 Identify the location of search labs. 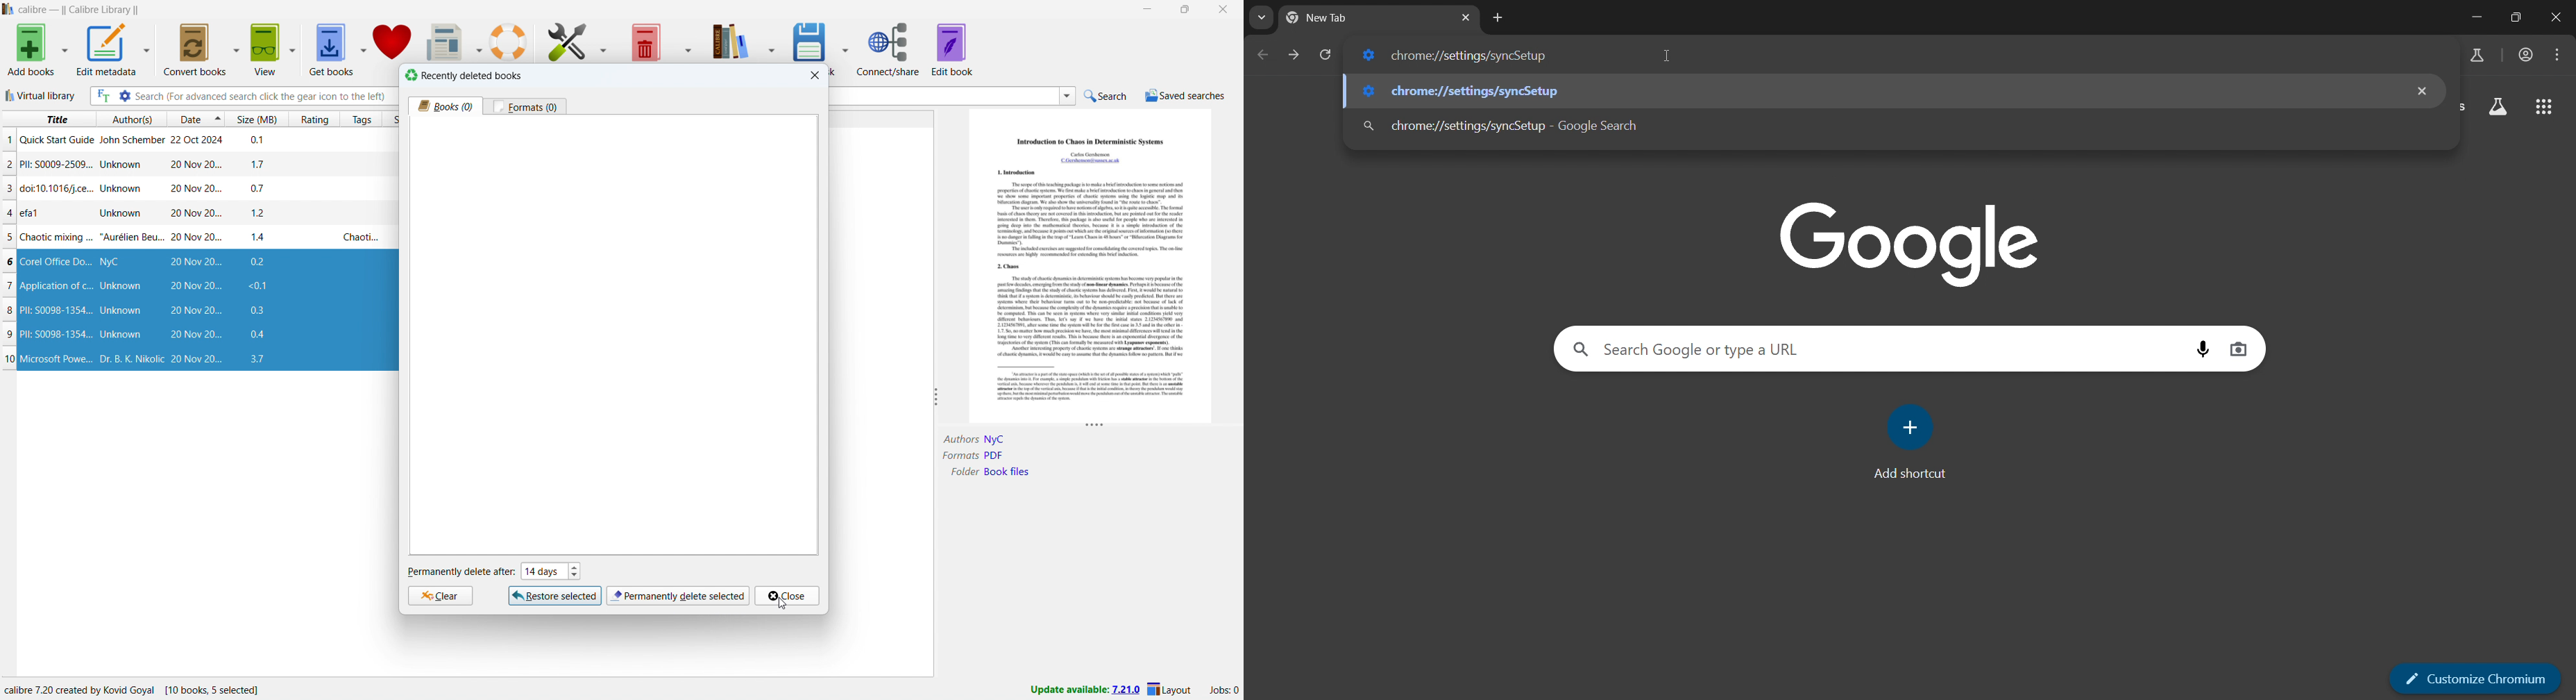
(2496, 106).